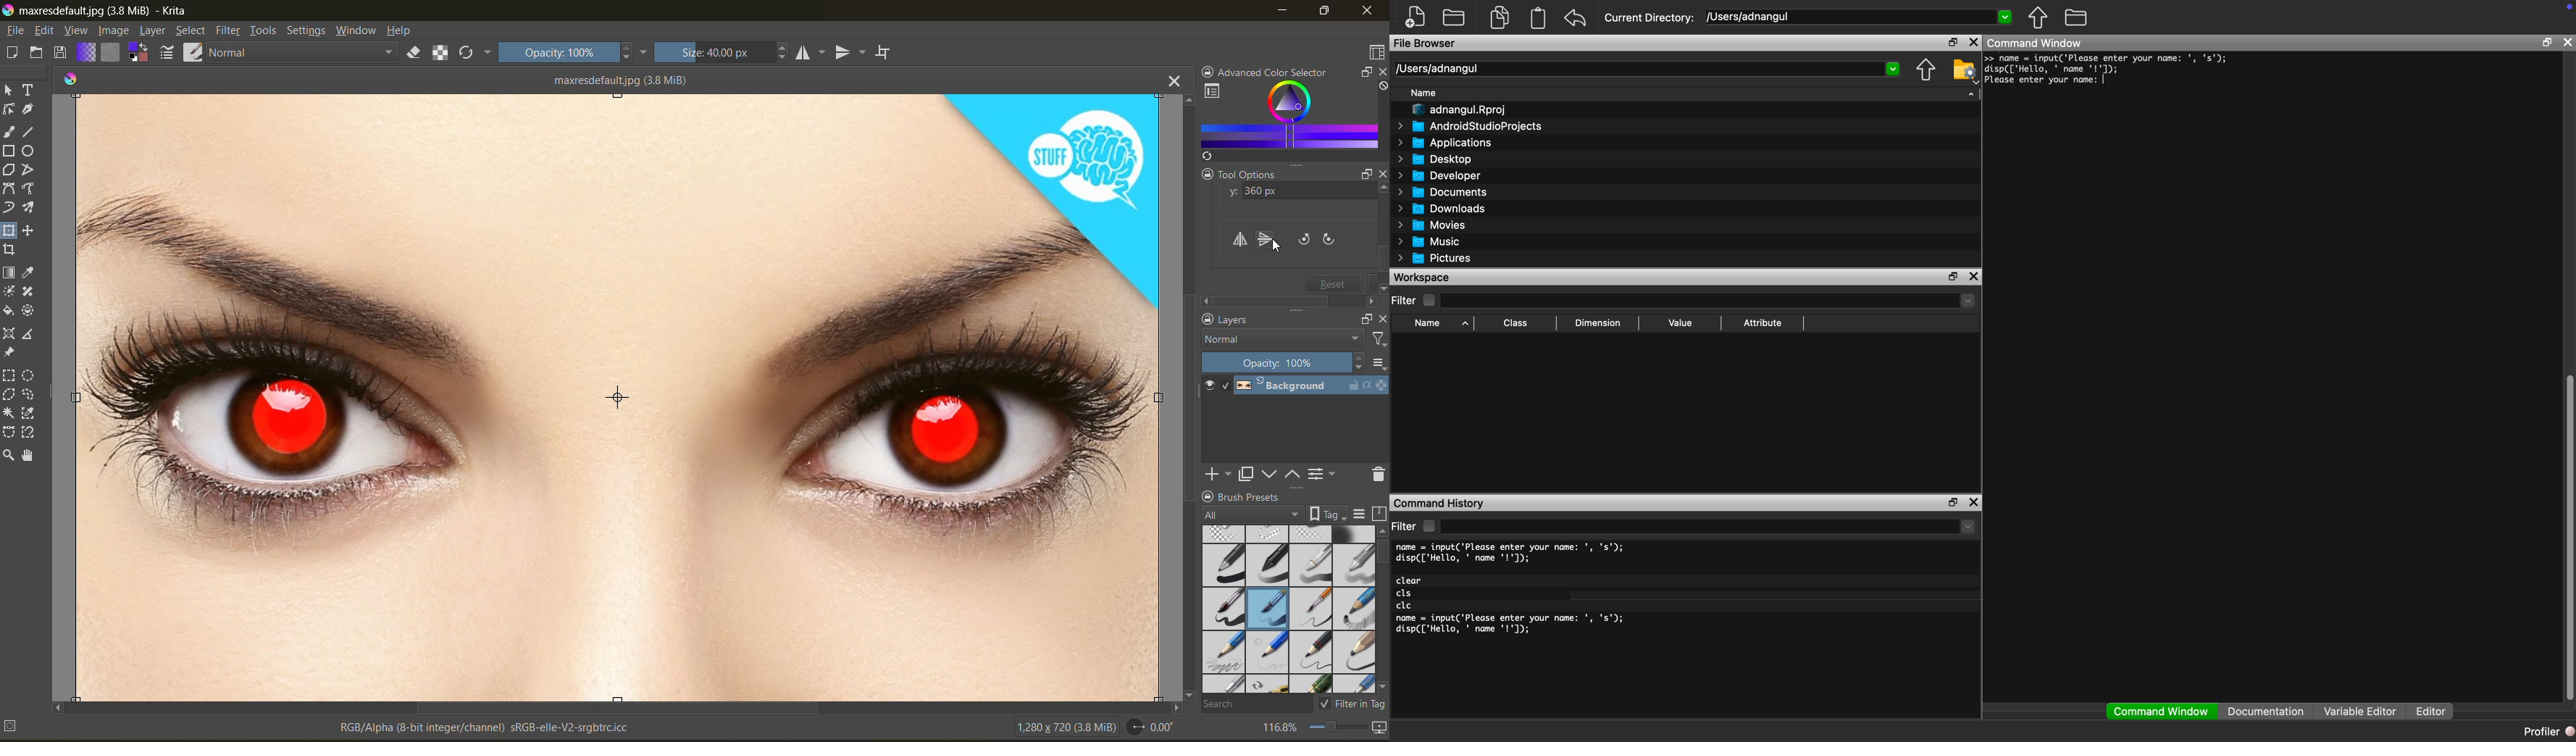  Describe the element at coordinates (114, 32) in the screenshot. I see `image` at that location.